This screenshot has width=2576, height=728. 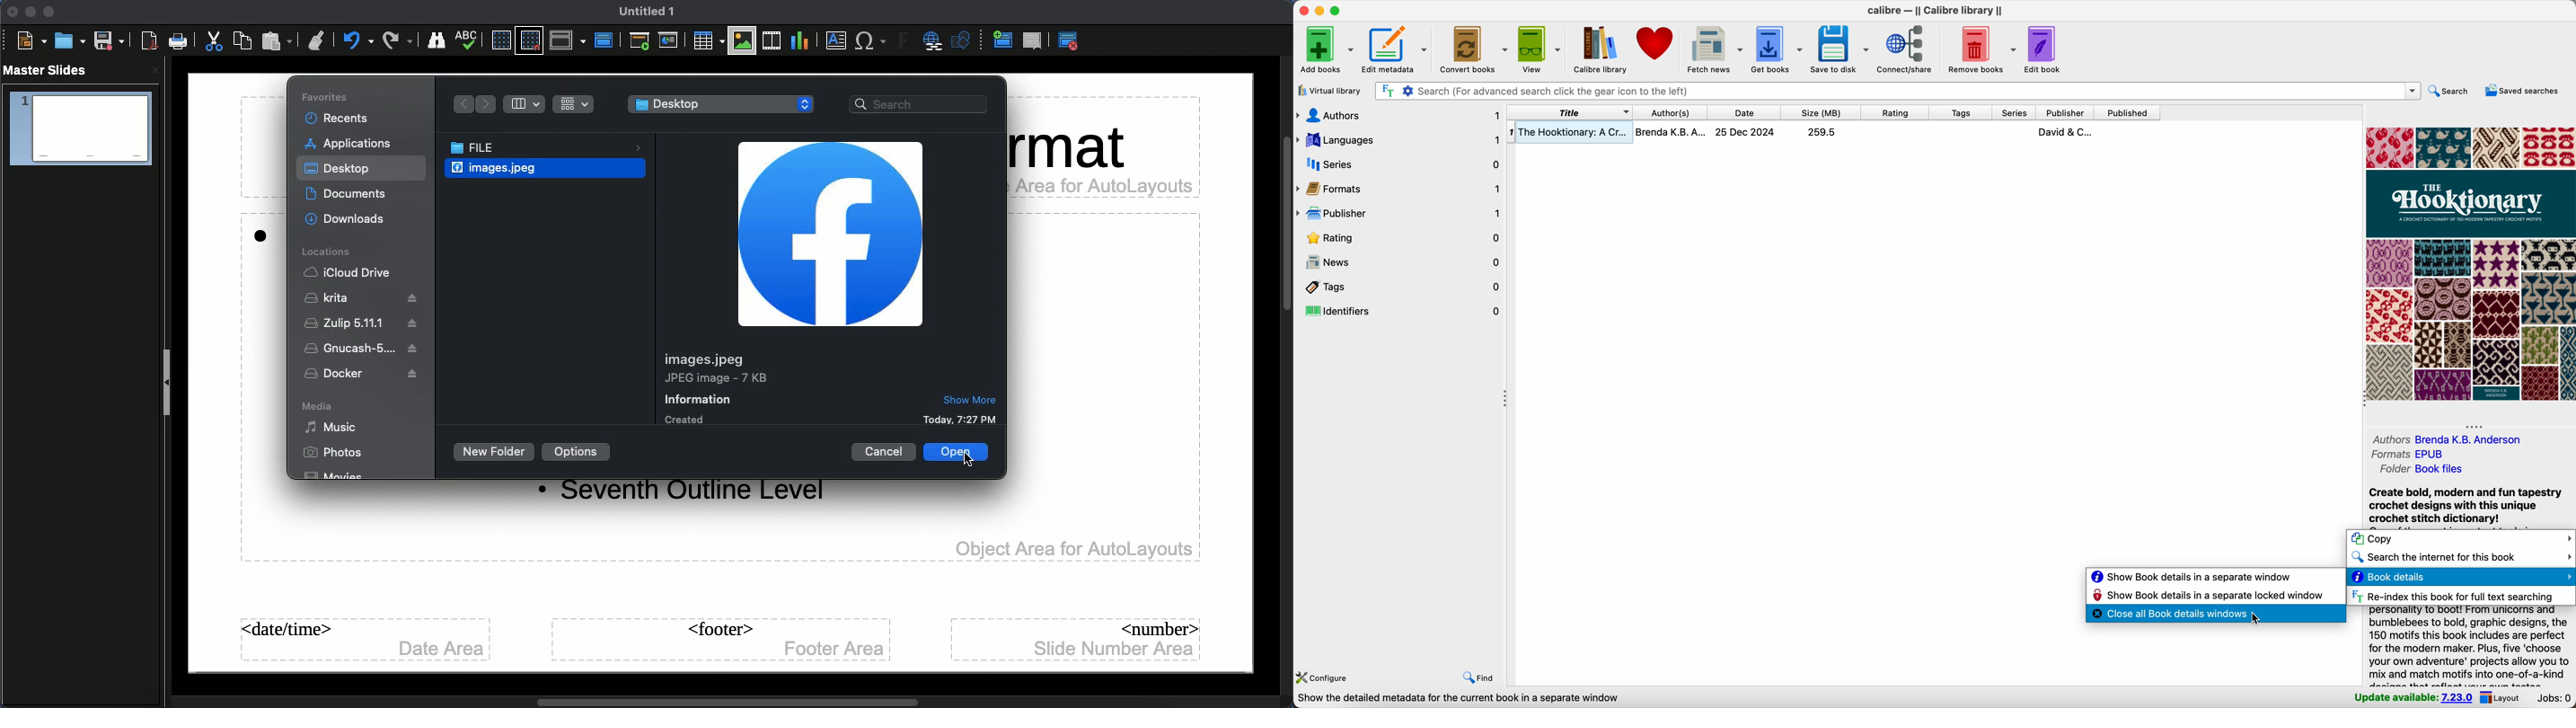 What do you see at coordinates (932, 41) in the screenshot?
I see `Hyperlink` at bounding box center [932, 41].